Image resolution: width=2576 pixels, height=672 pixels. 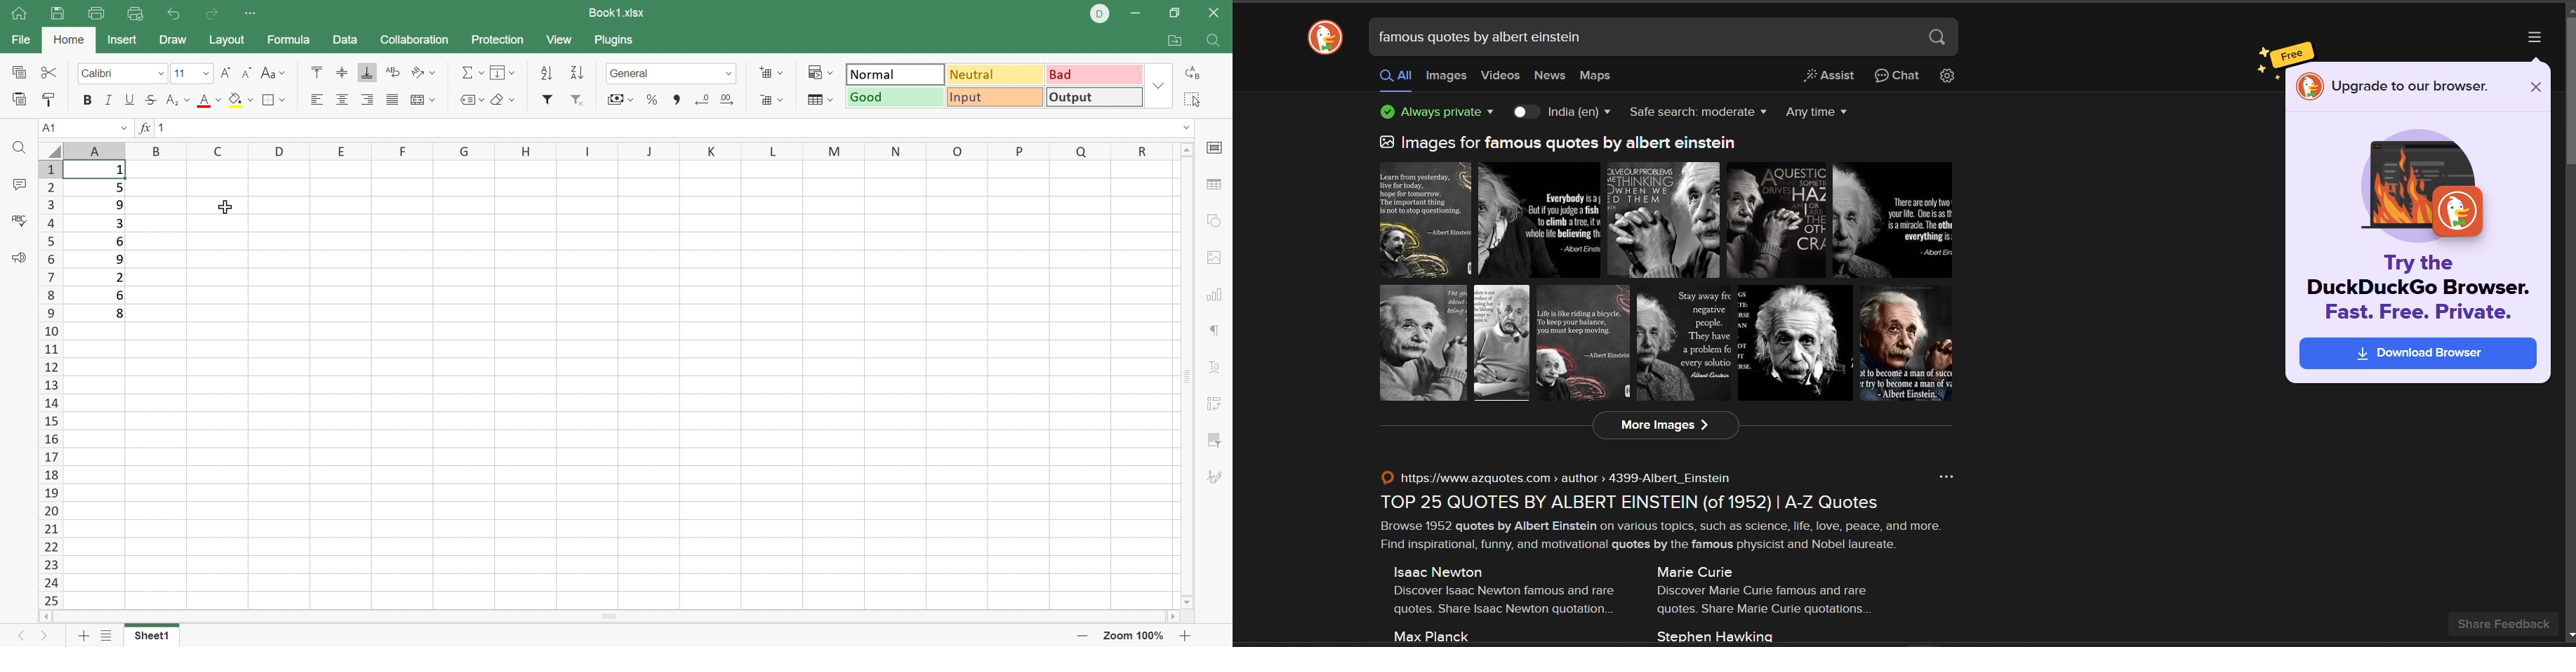 I want to click on Strikethrough, so click(x=148, y=100).